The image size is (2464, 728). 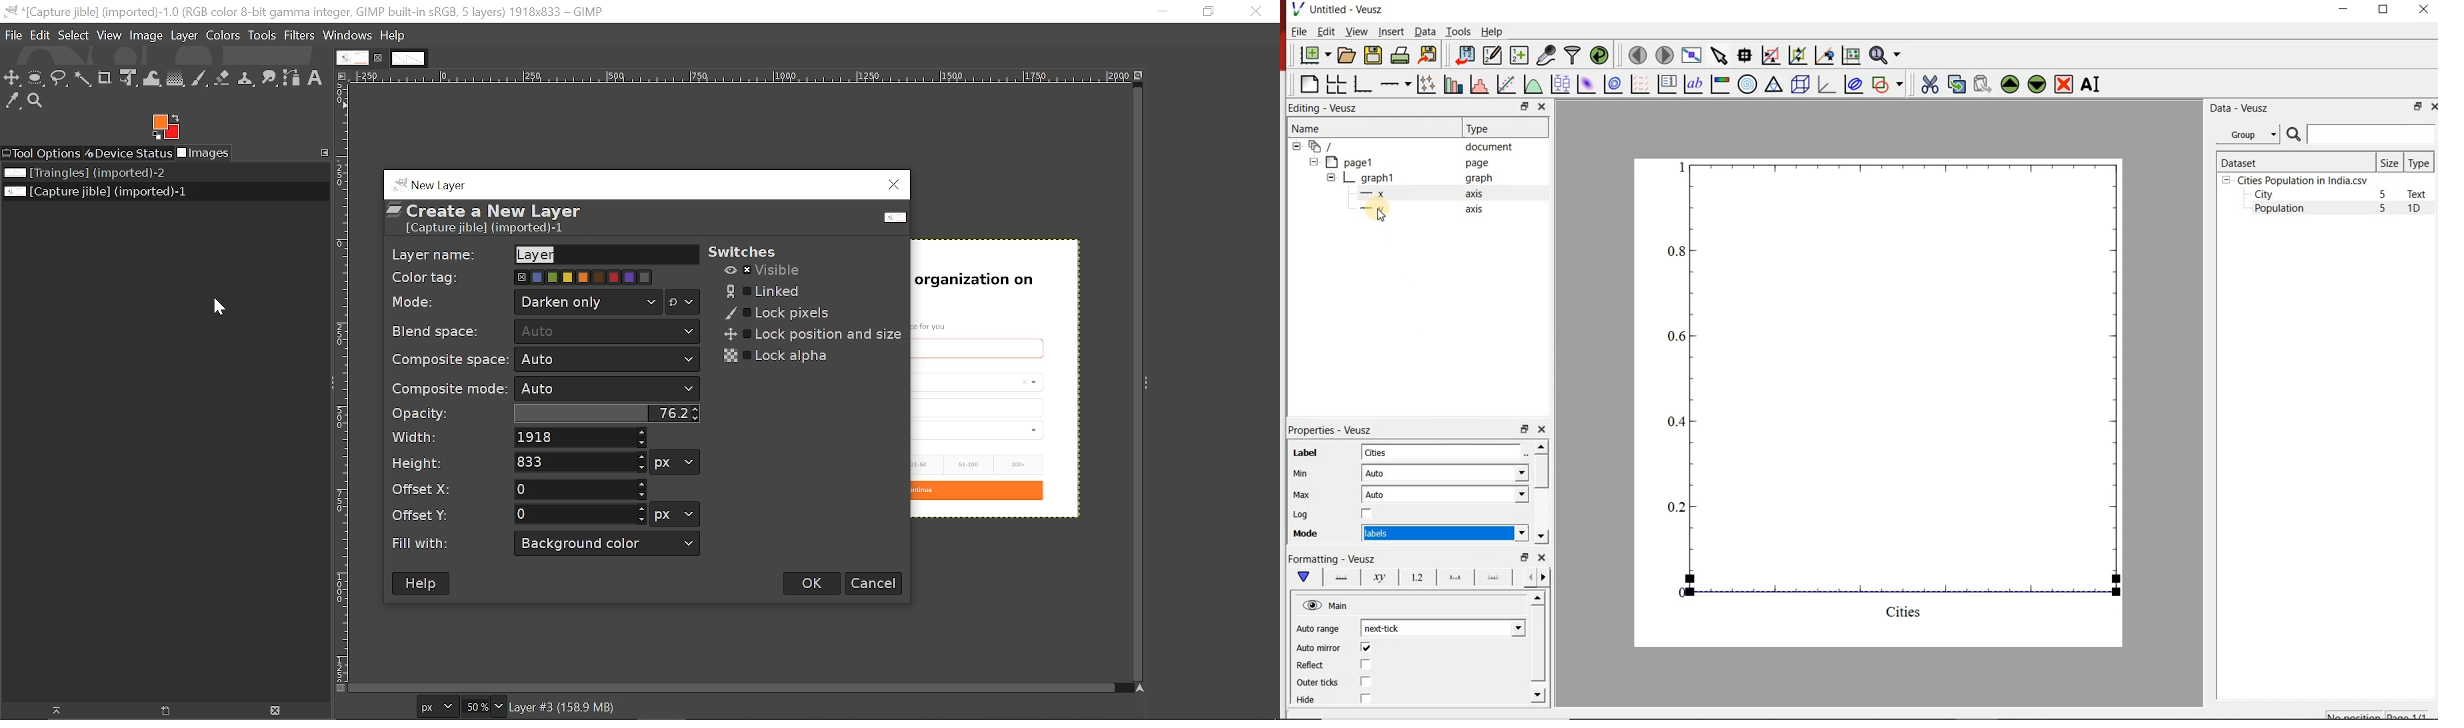 What do you see at coordinates (451, 358) in the screenshot?
I see `Composite space:` at bounding box center [451, 358].